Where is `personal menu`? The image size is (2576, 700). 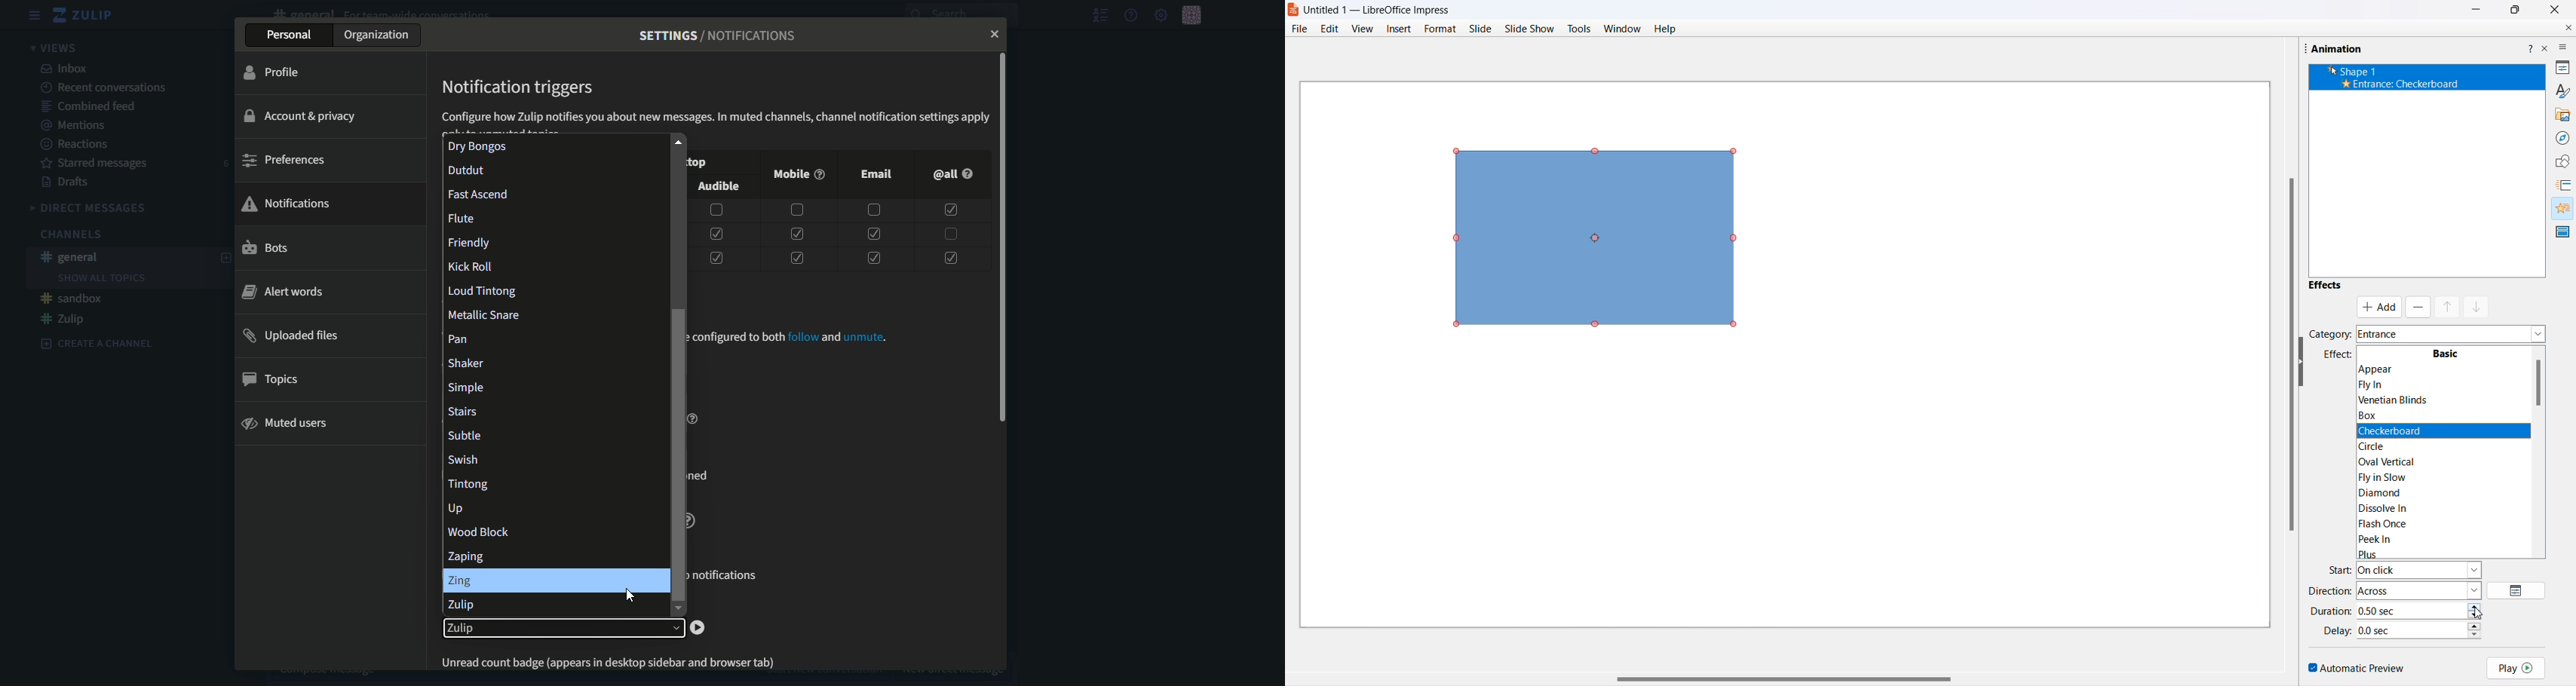
personal menu is located at coordinates (1193, 14).